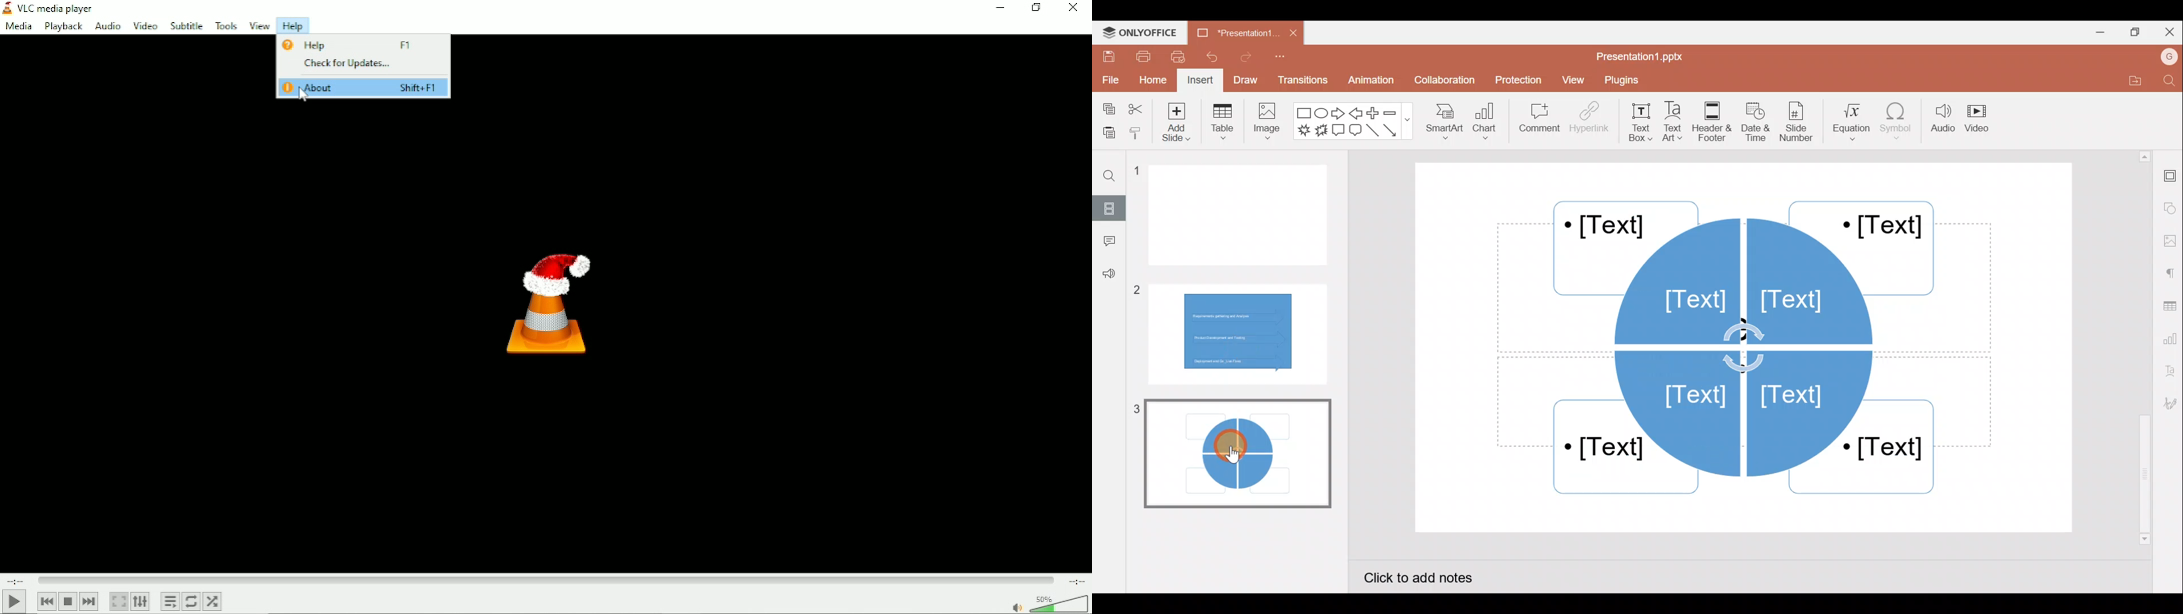 This screenshot has width=2184, height=616. Describe the element at coordinates (185, 25) in the screenshot. I see `Subtitle` at that location.